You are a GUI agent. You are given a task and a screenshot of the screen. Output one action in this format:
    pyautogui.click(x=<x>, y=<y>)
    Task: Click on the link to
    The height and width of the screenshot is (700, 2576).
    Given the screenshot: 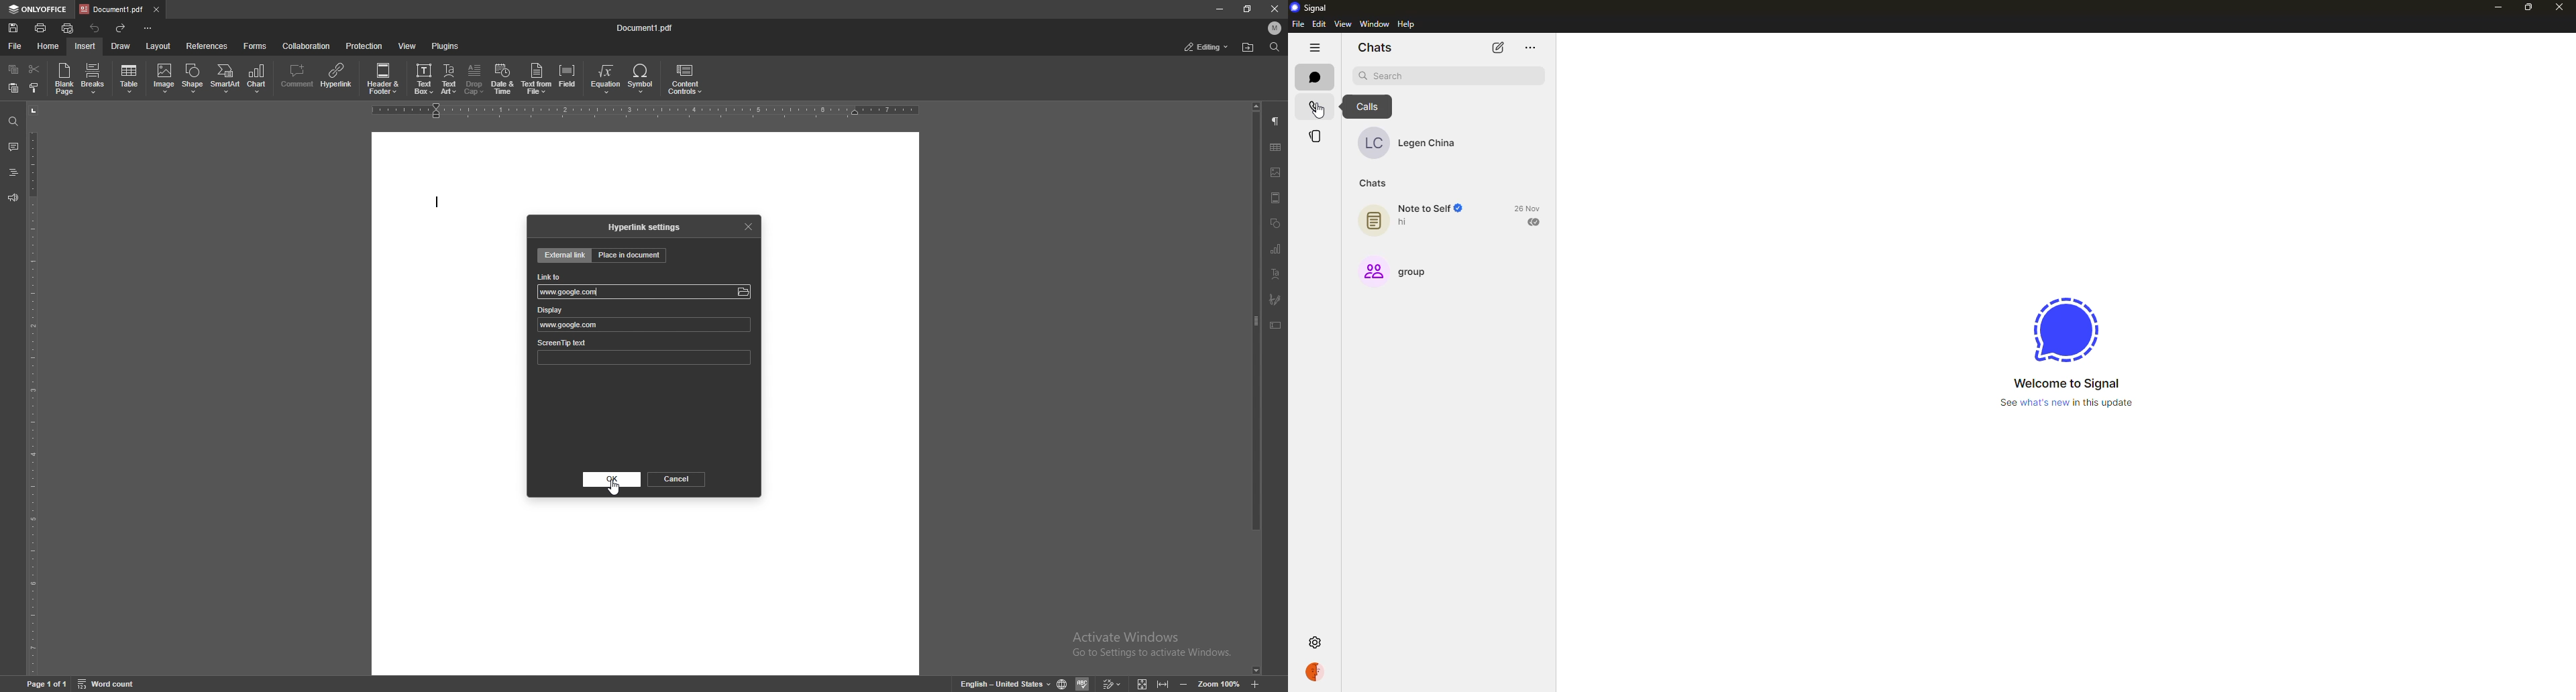 What is the action you would take?
    pyautogui.click(x=552, y=277)
    